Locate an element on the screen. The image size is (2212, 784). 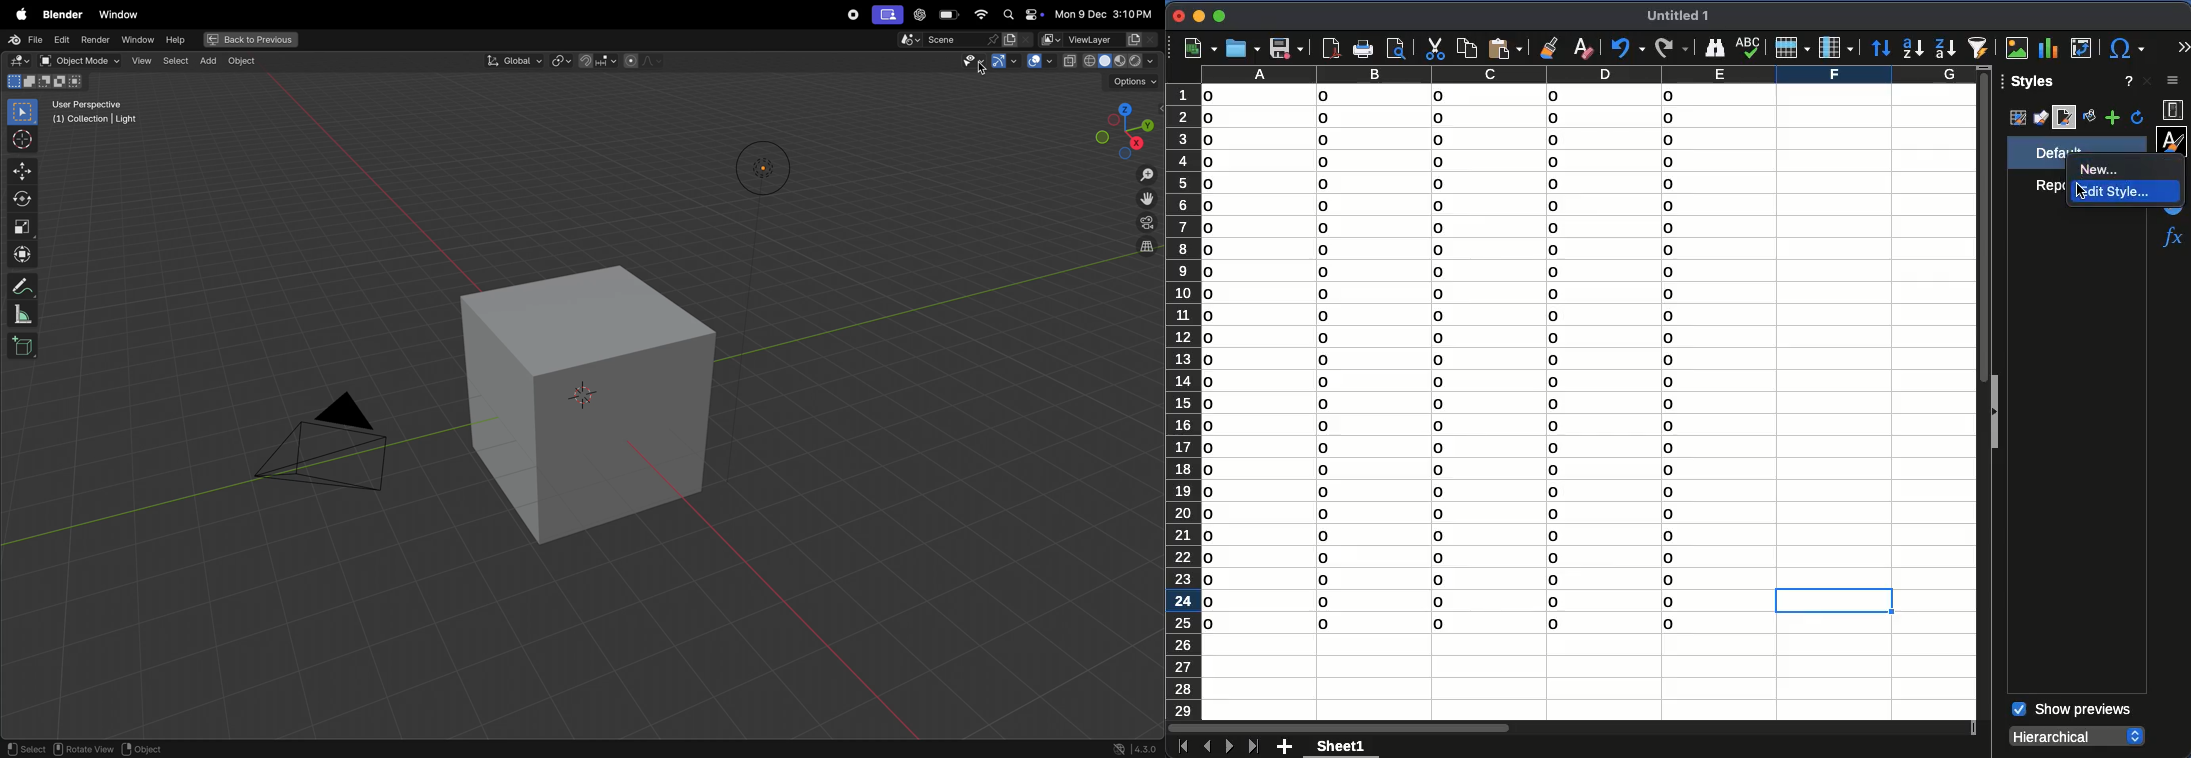
add is located at coordinates (1286, 747).